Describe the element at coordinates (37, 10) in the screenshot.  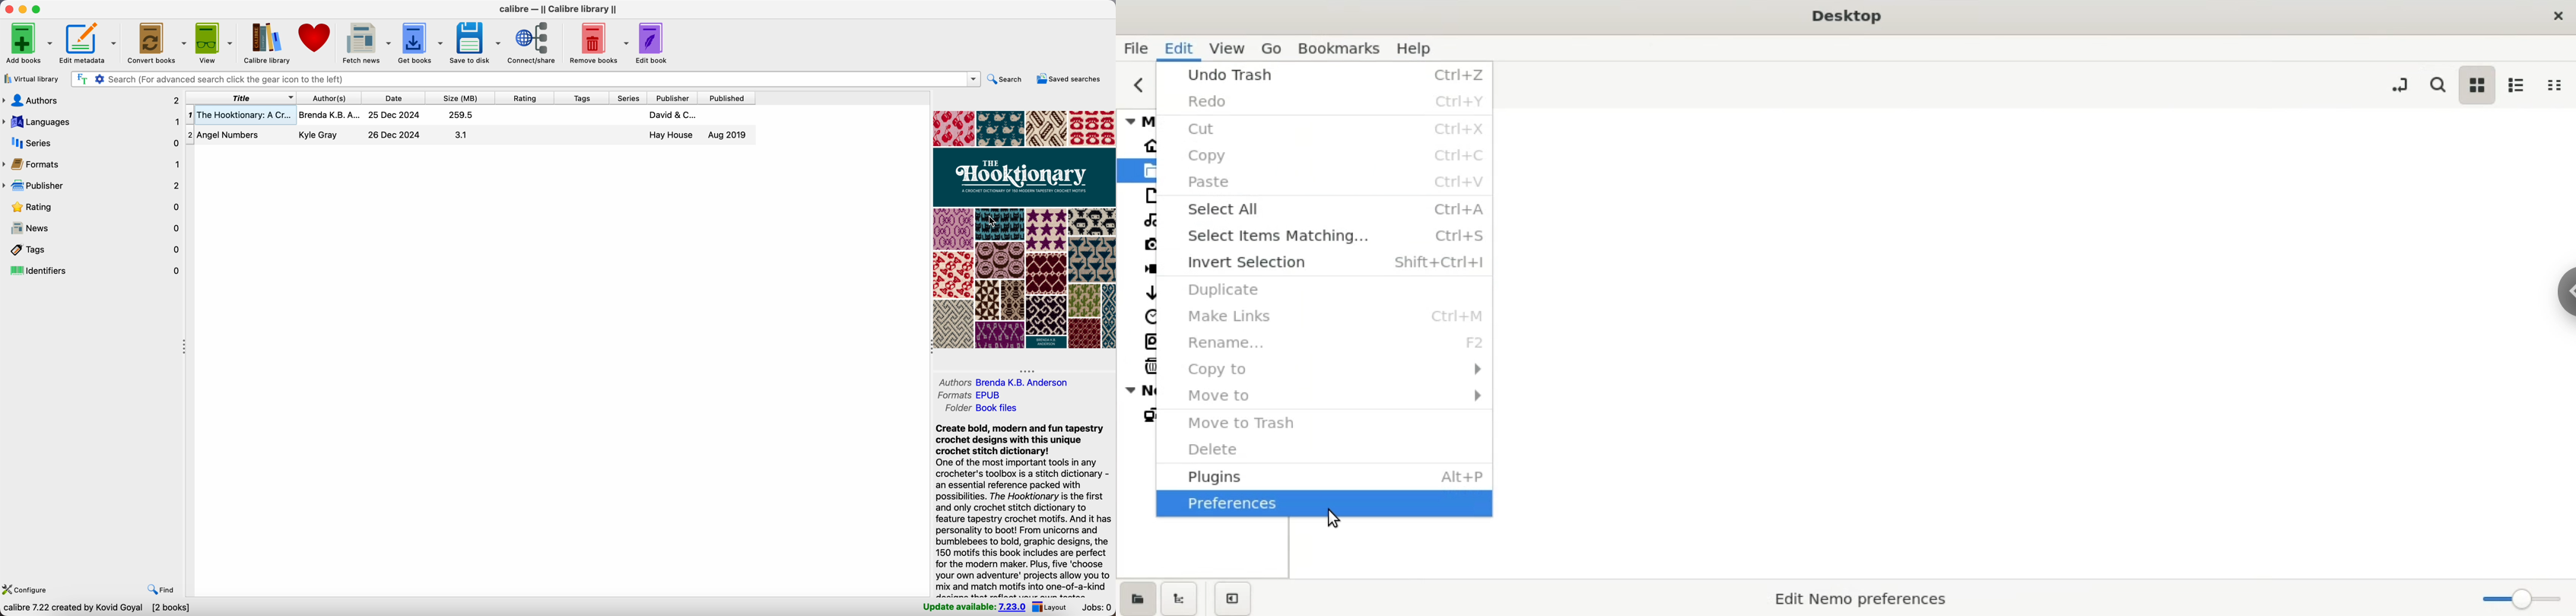
I see `maximize` at that location.